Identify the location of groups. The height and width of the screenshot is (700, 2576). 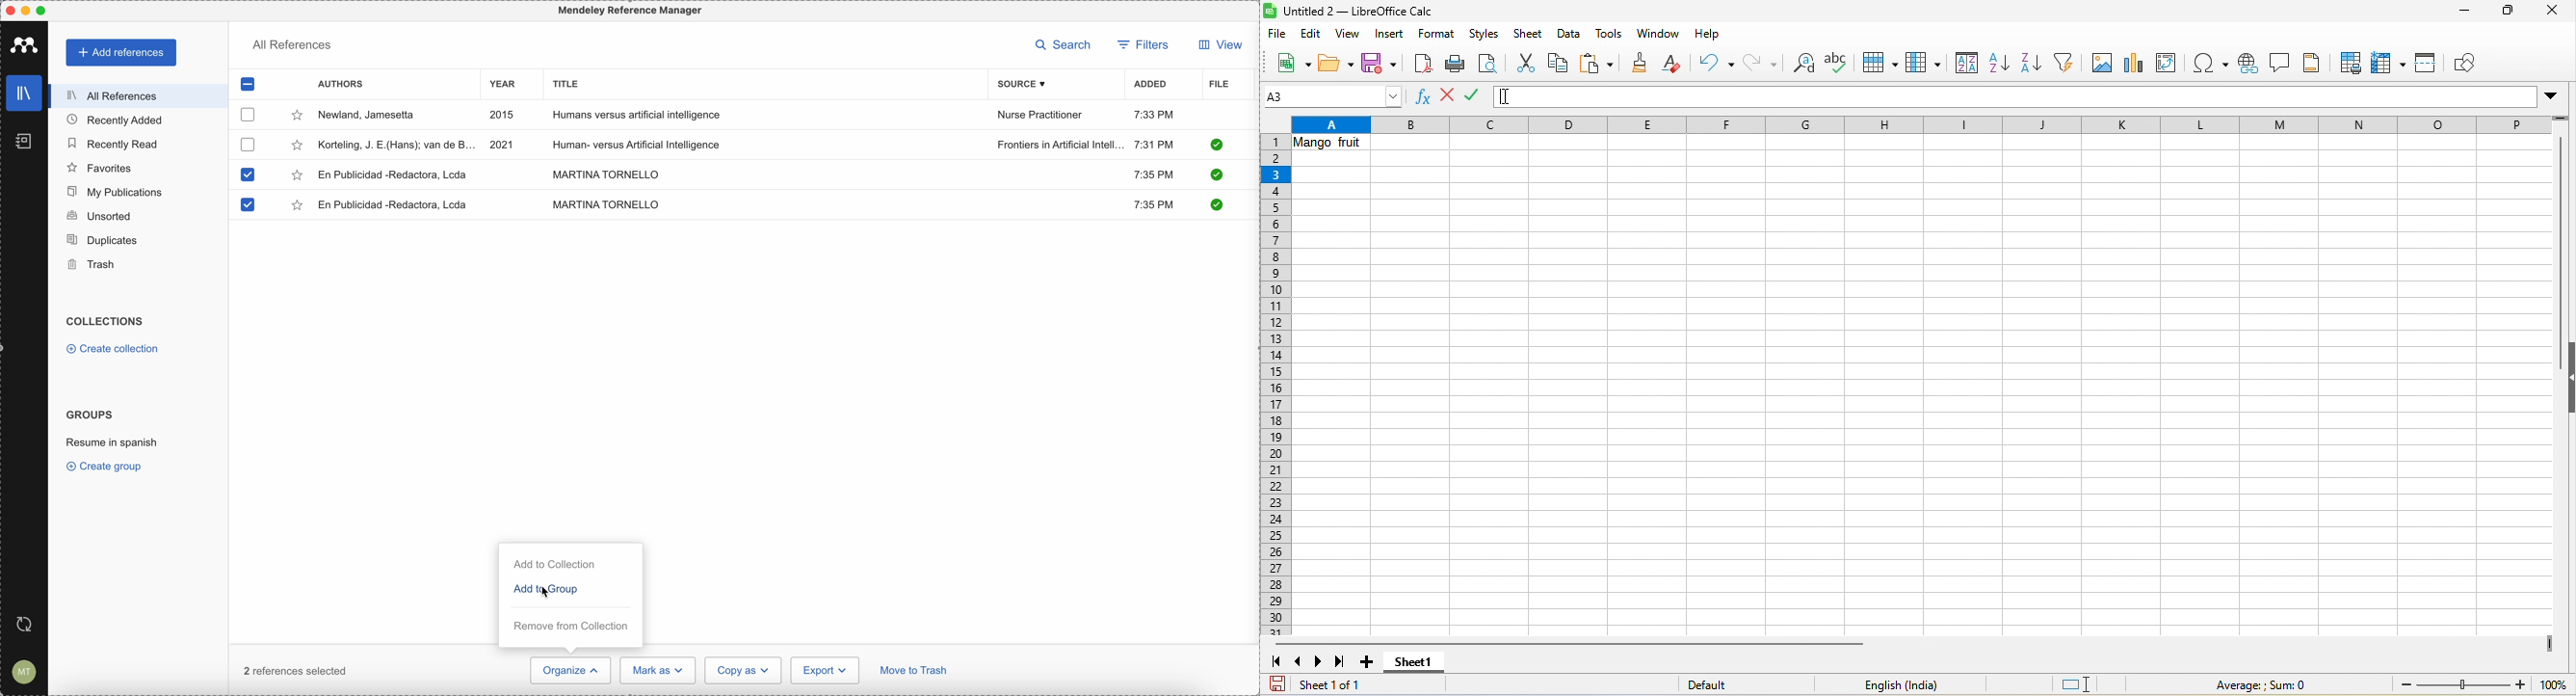
(89, 413).